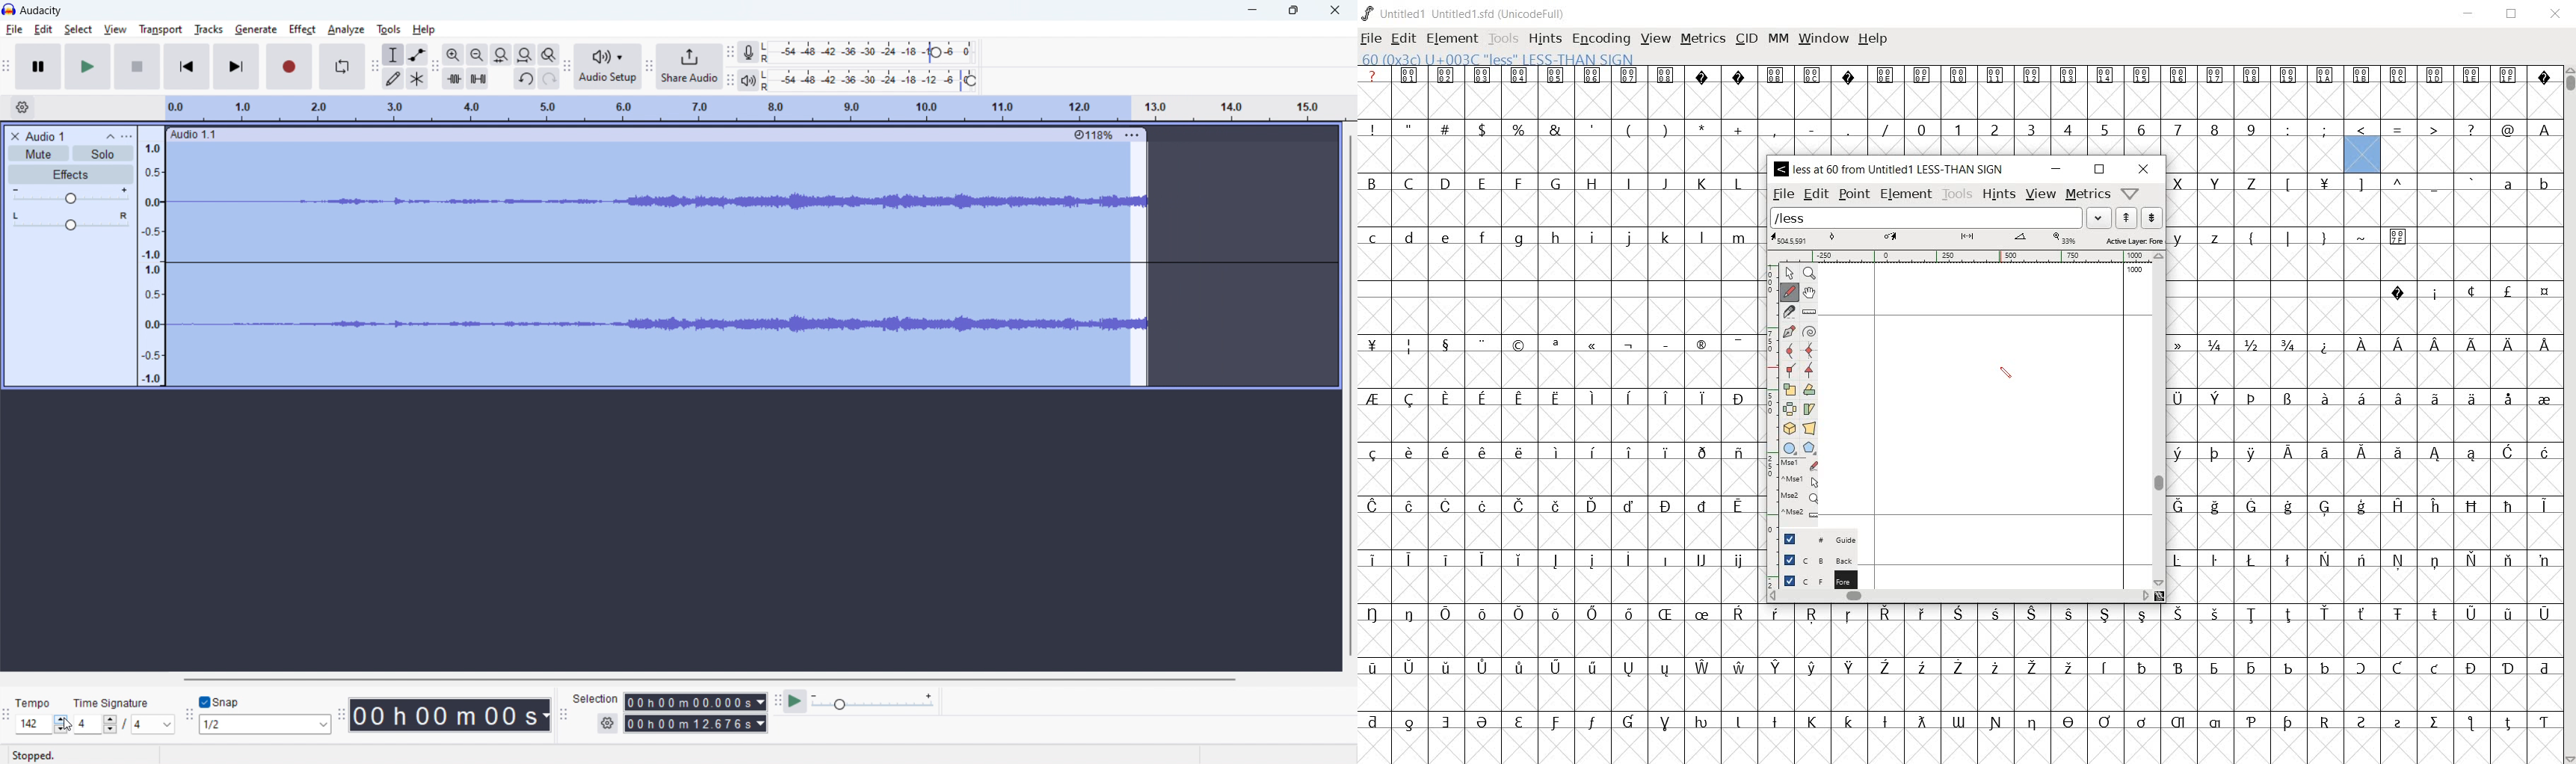 The image size is (2576, 784). I want to click on special letter, so click(2364, 558).